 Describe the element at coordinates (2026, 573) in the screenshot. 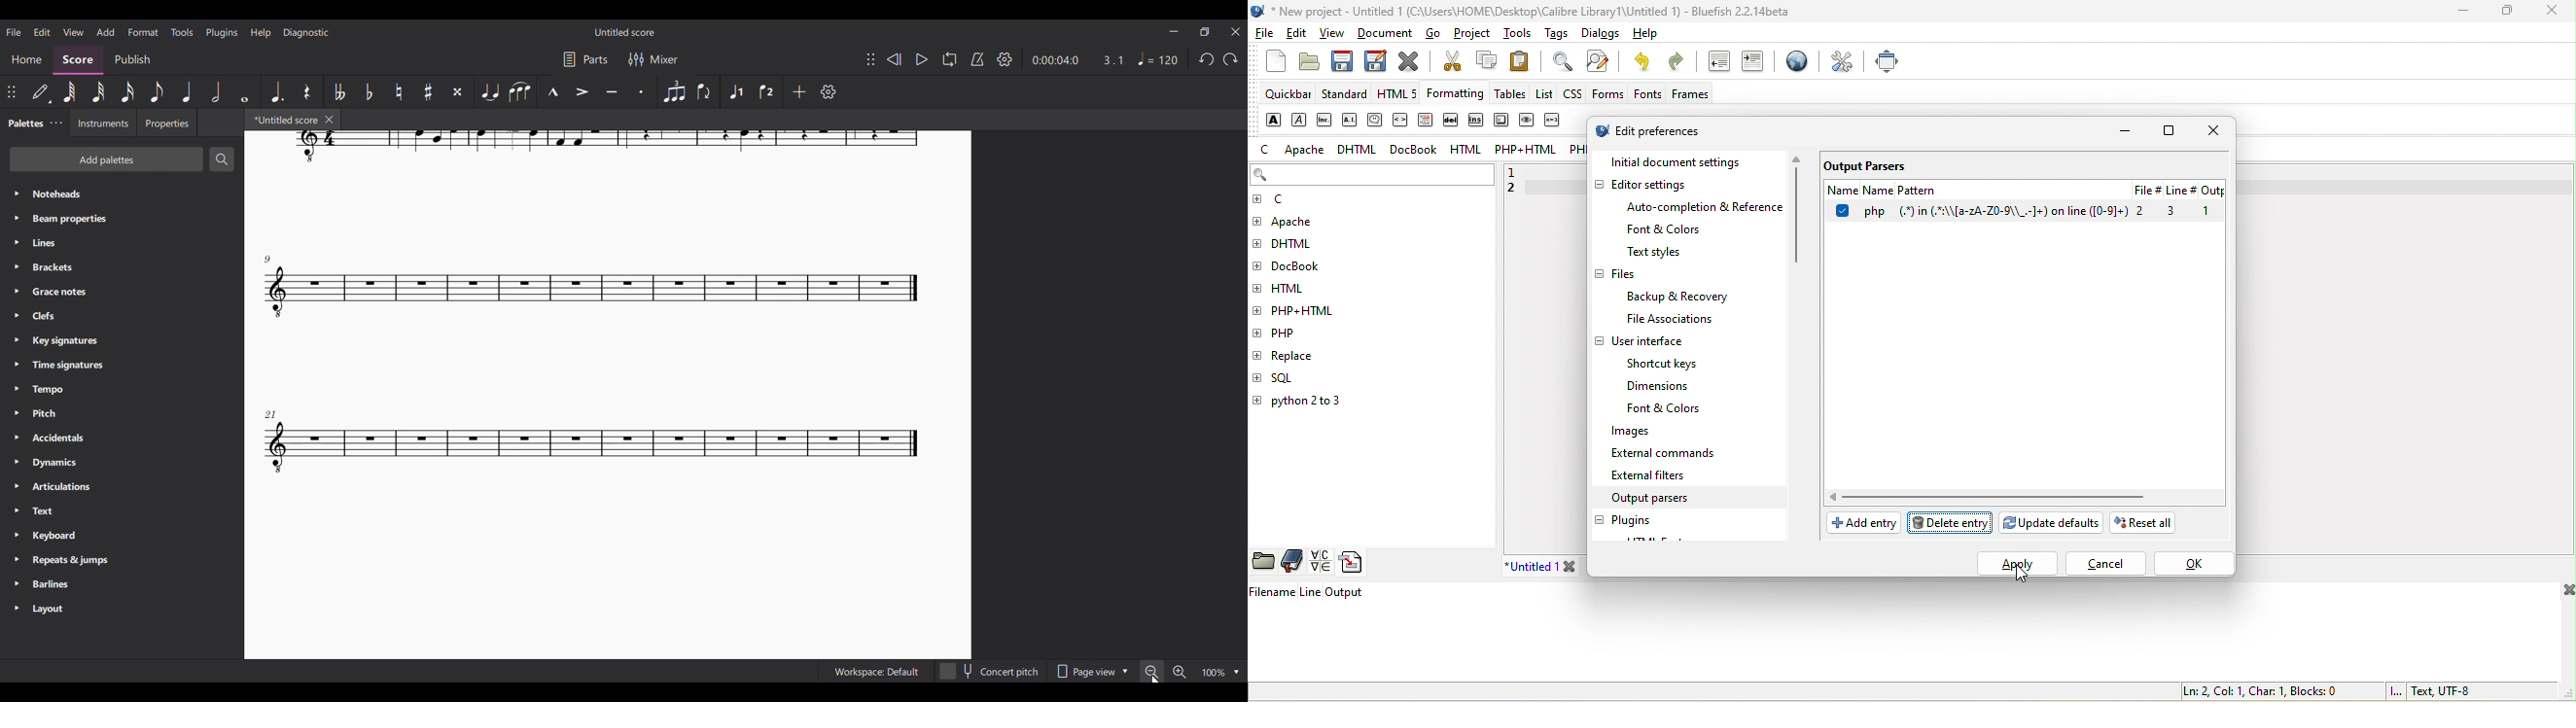

I see `cursor movement` at that location.